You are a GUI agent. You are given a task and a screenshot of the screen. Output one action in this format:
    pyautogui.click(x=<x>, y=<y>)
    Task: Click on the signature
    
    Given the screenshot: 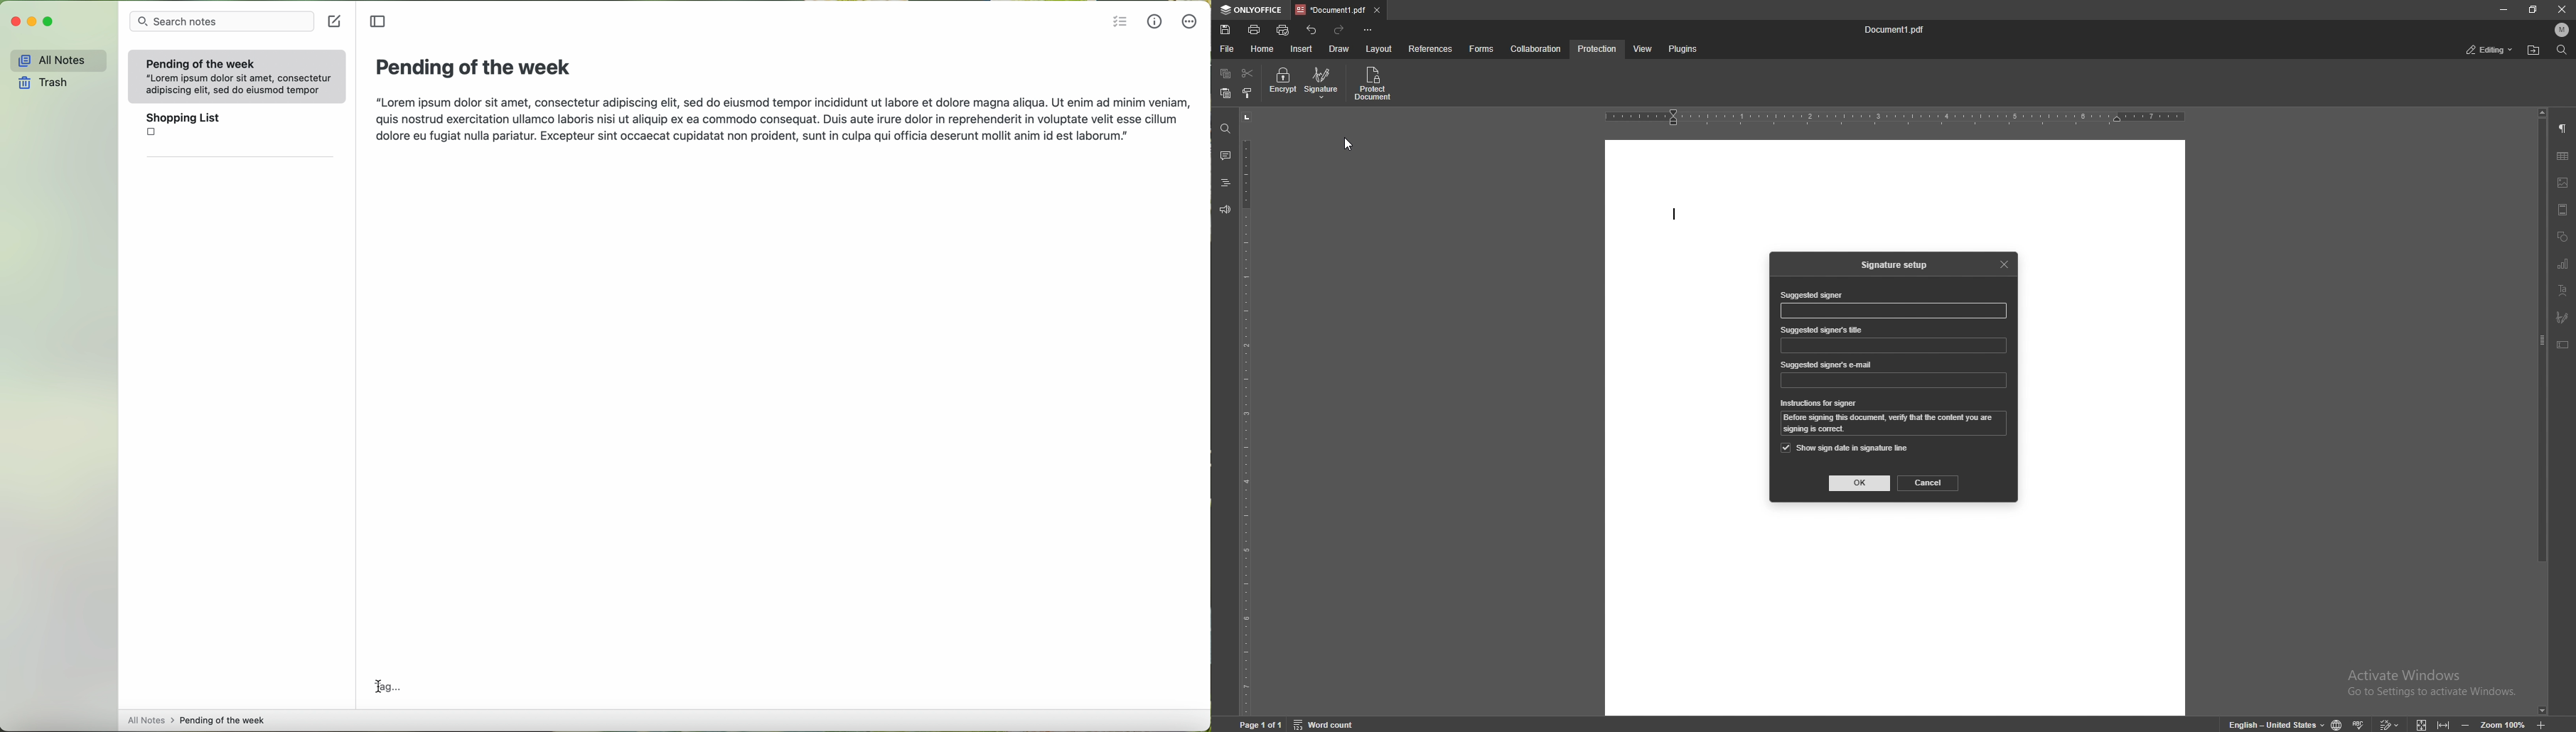 What is the action you would take?
    pyautogui.click(x=2562, y=318)
    